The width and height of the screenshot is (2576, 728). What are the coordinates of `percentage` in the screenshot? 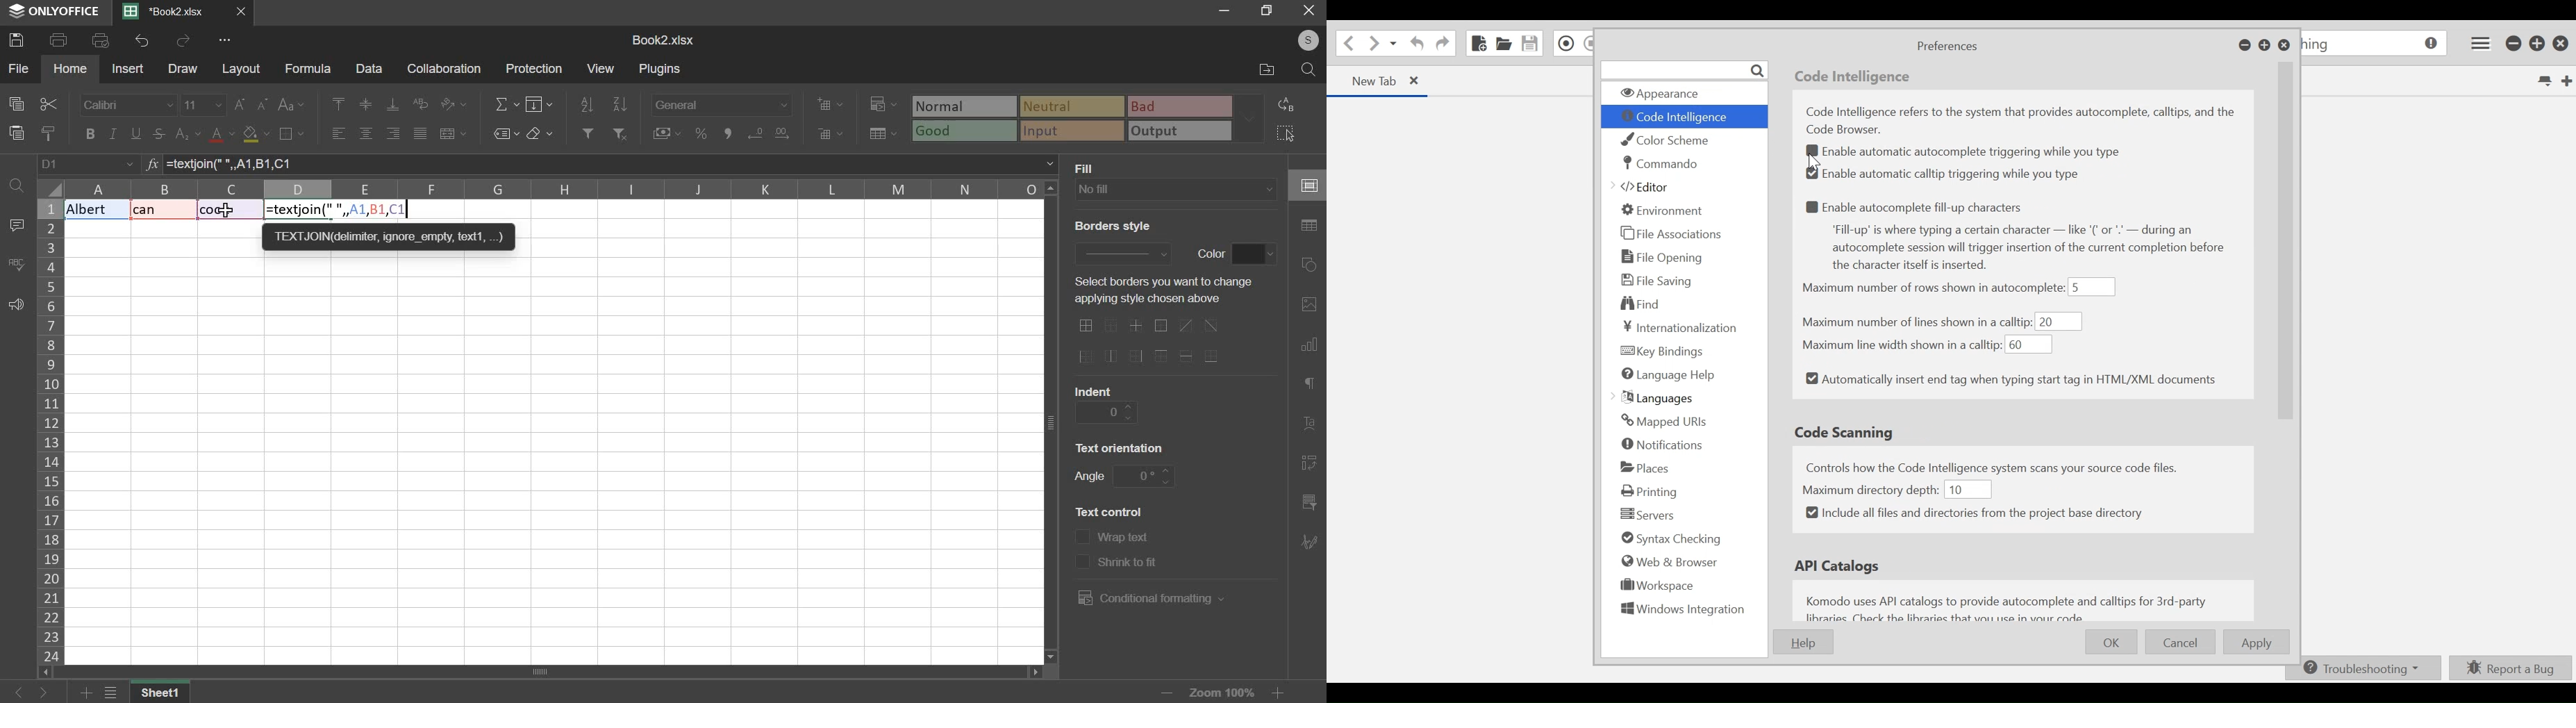 It's located at (700, 133).